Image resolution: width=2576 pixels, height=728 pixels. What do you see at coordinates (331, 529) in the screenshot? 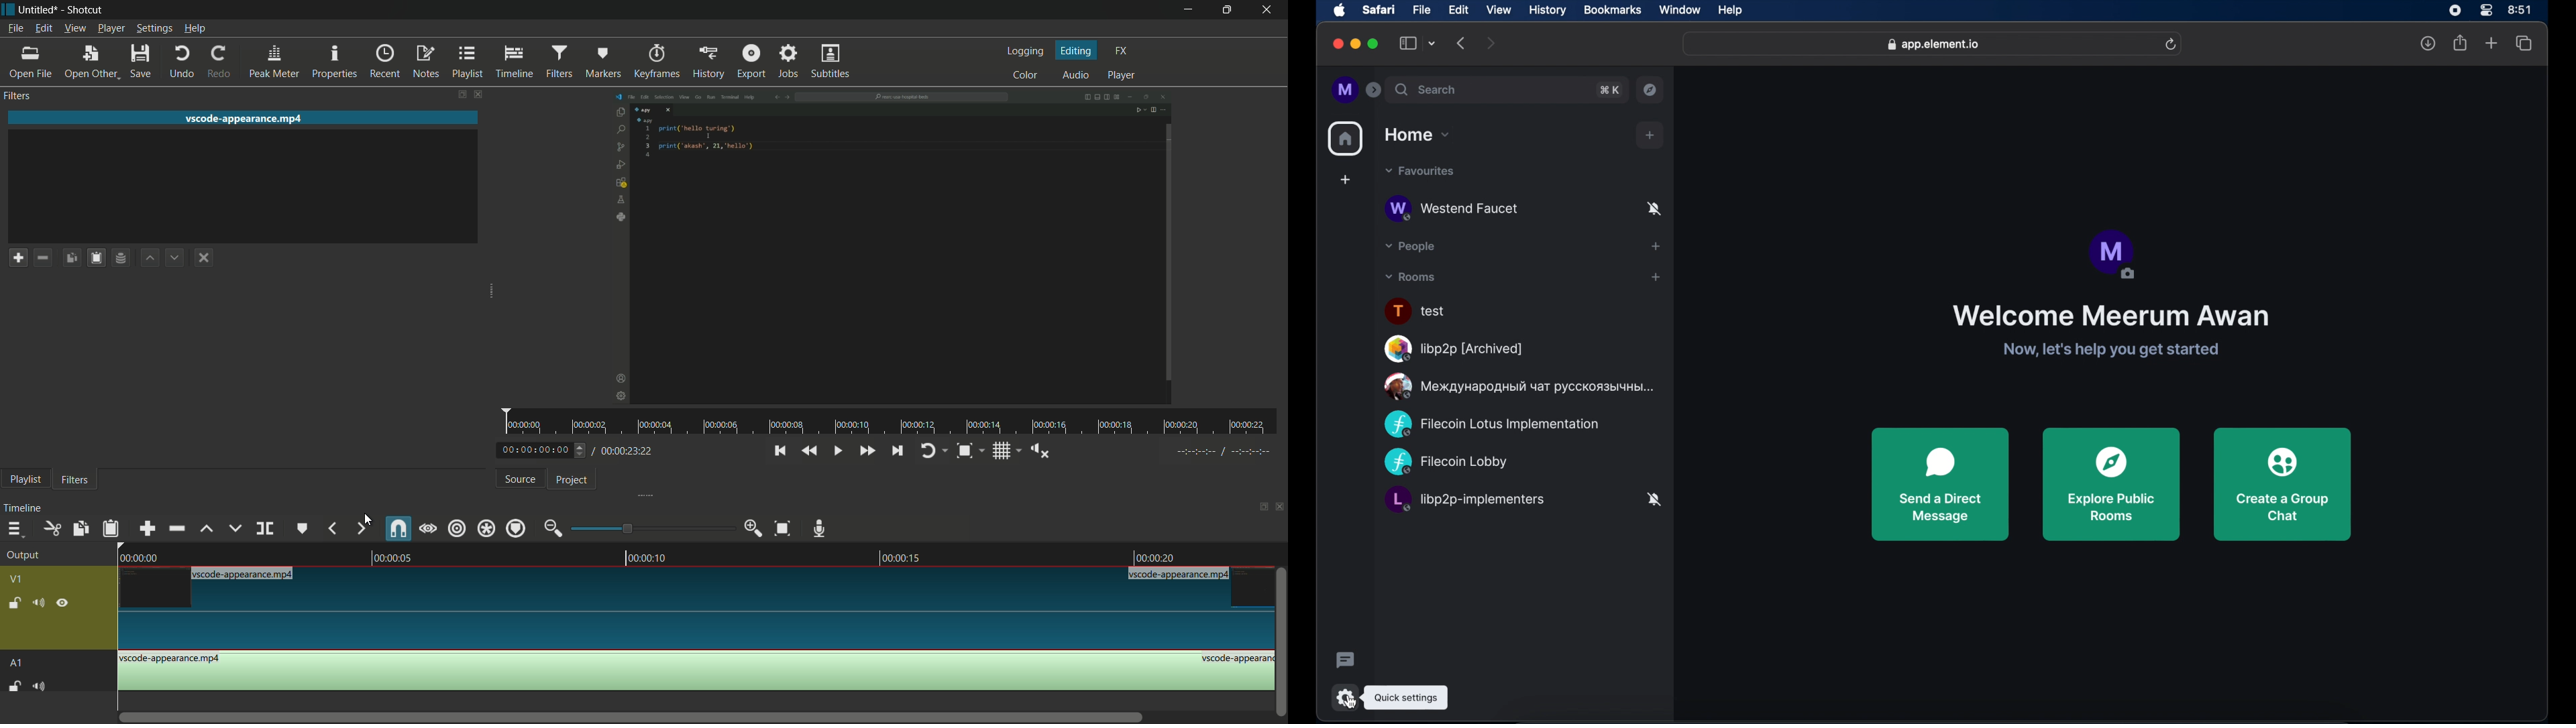
I see `previous marker` at bounding box center [331, 529].